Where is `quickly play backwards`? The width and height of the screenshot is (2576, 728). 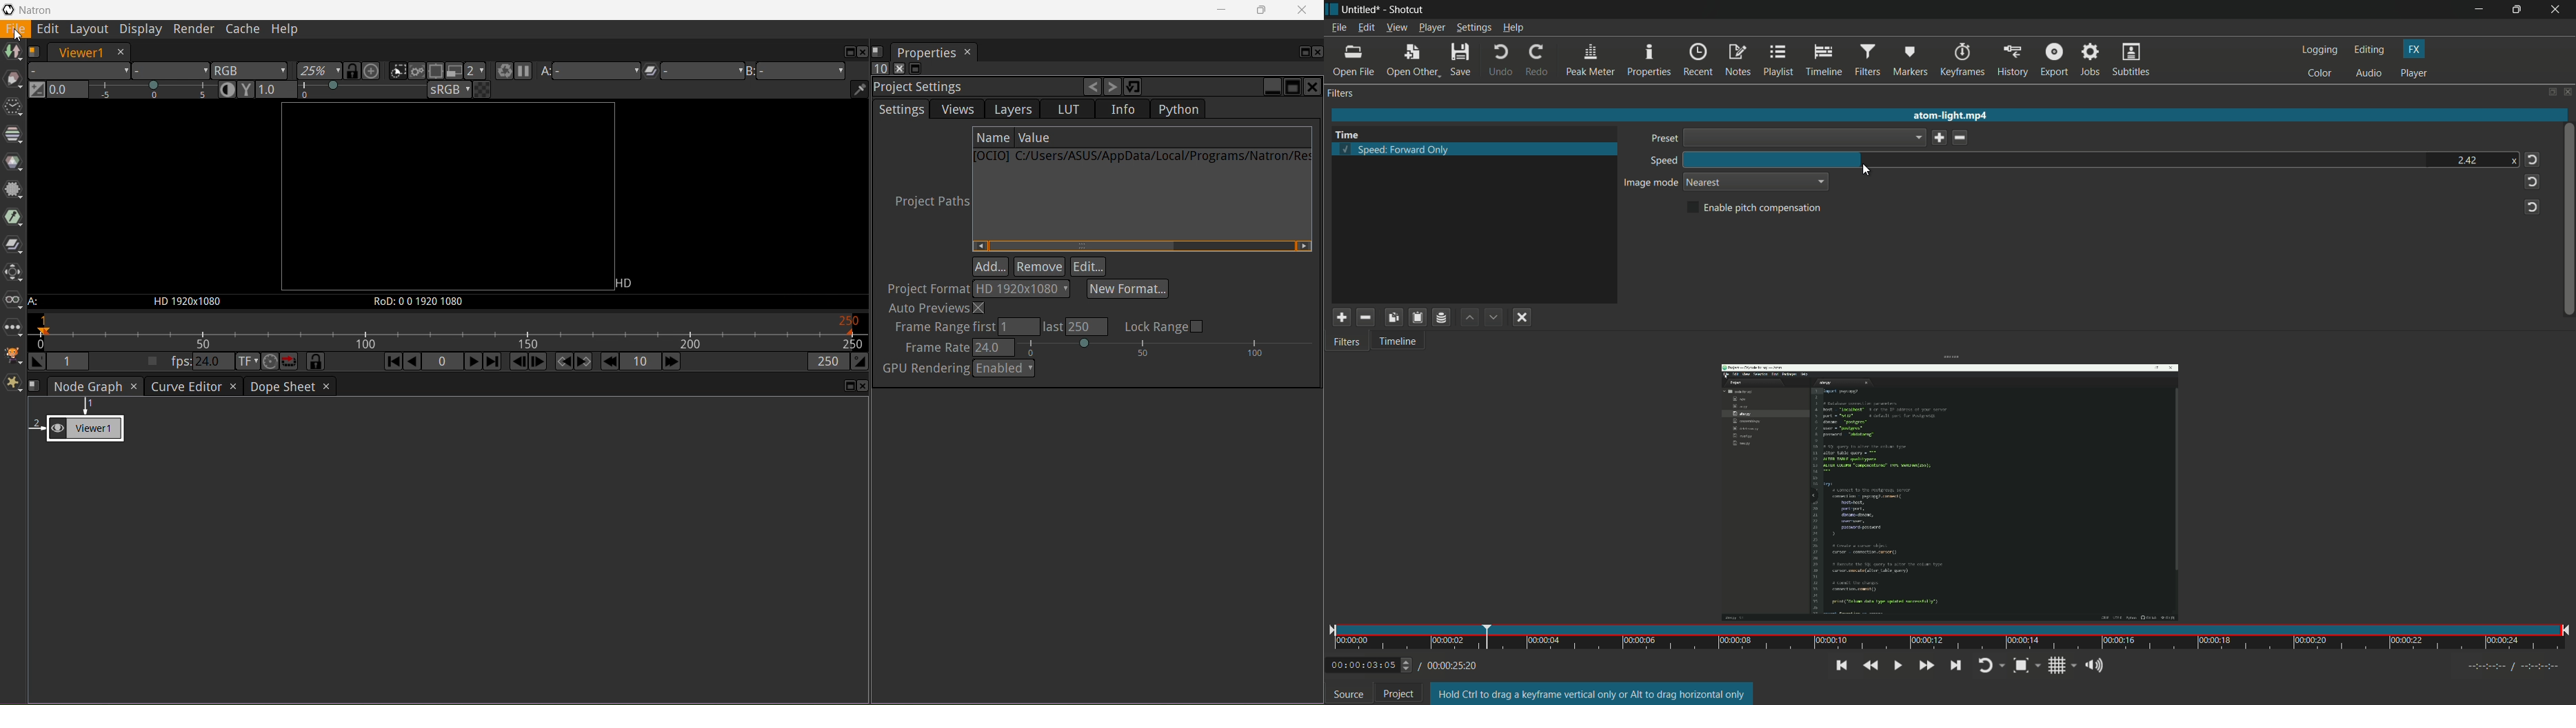 quickly play backwards is located at coordinates (1871, 666).